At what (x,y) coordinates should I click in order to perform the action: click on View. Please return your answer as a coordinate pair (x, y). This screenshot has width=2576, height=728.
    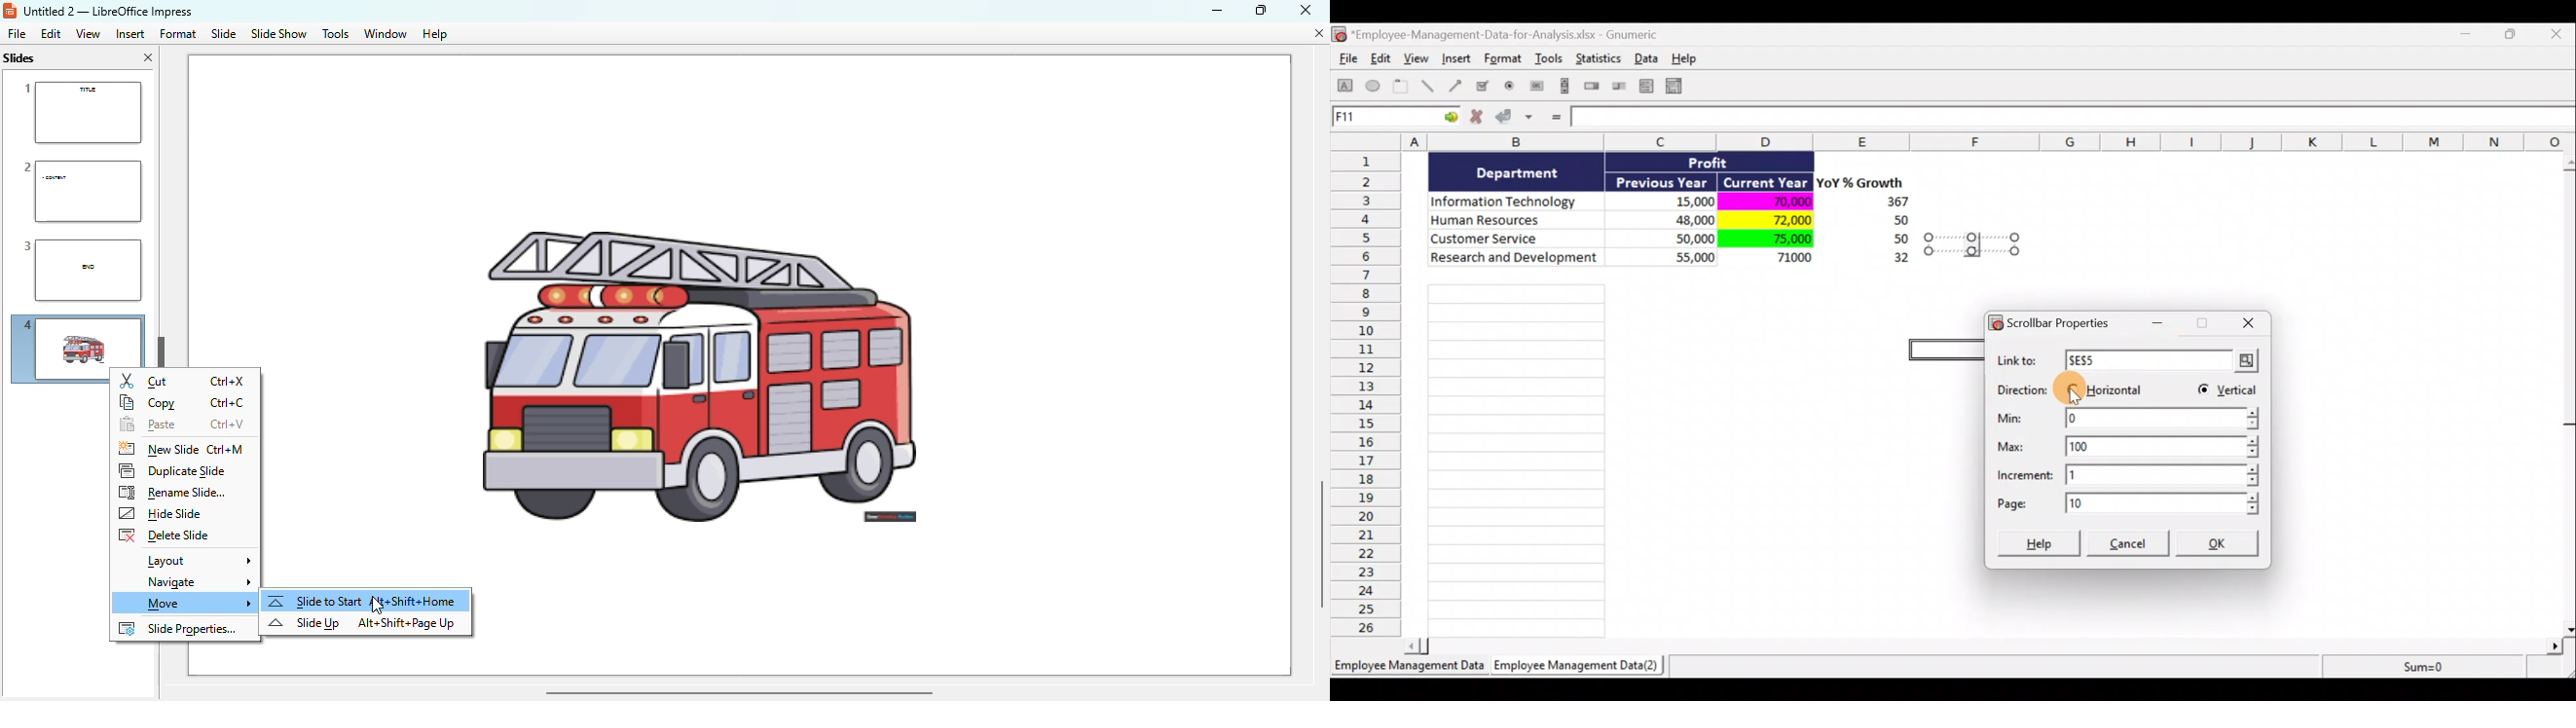
    Looking at the image, I should click on (1418, 58).